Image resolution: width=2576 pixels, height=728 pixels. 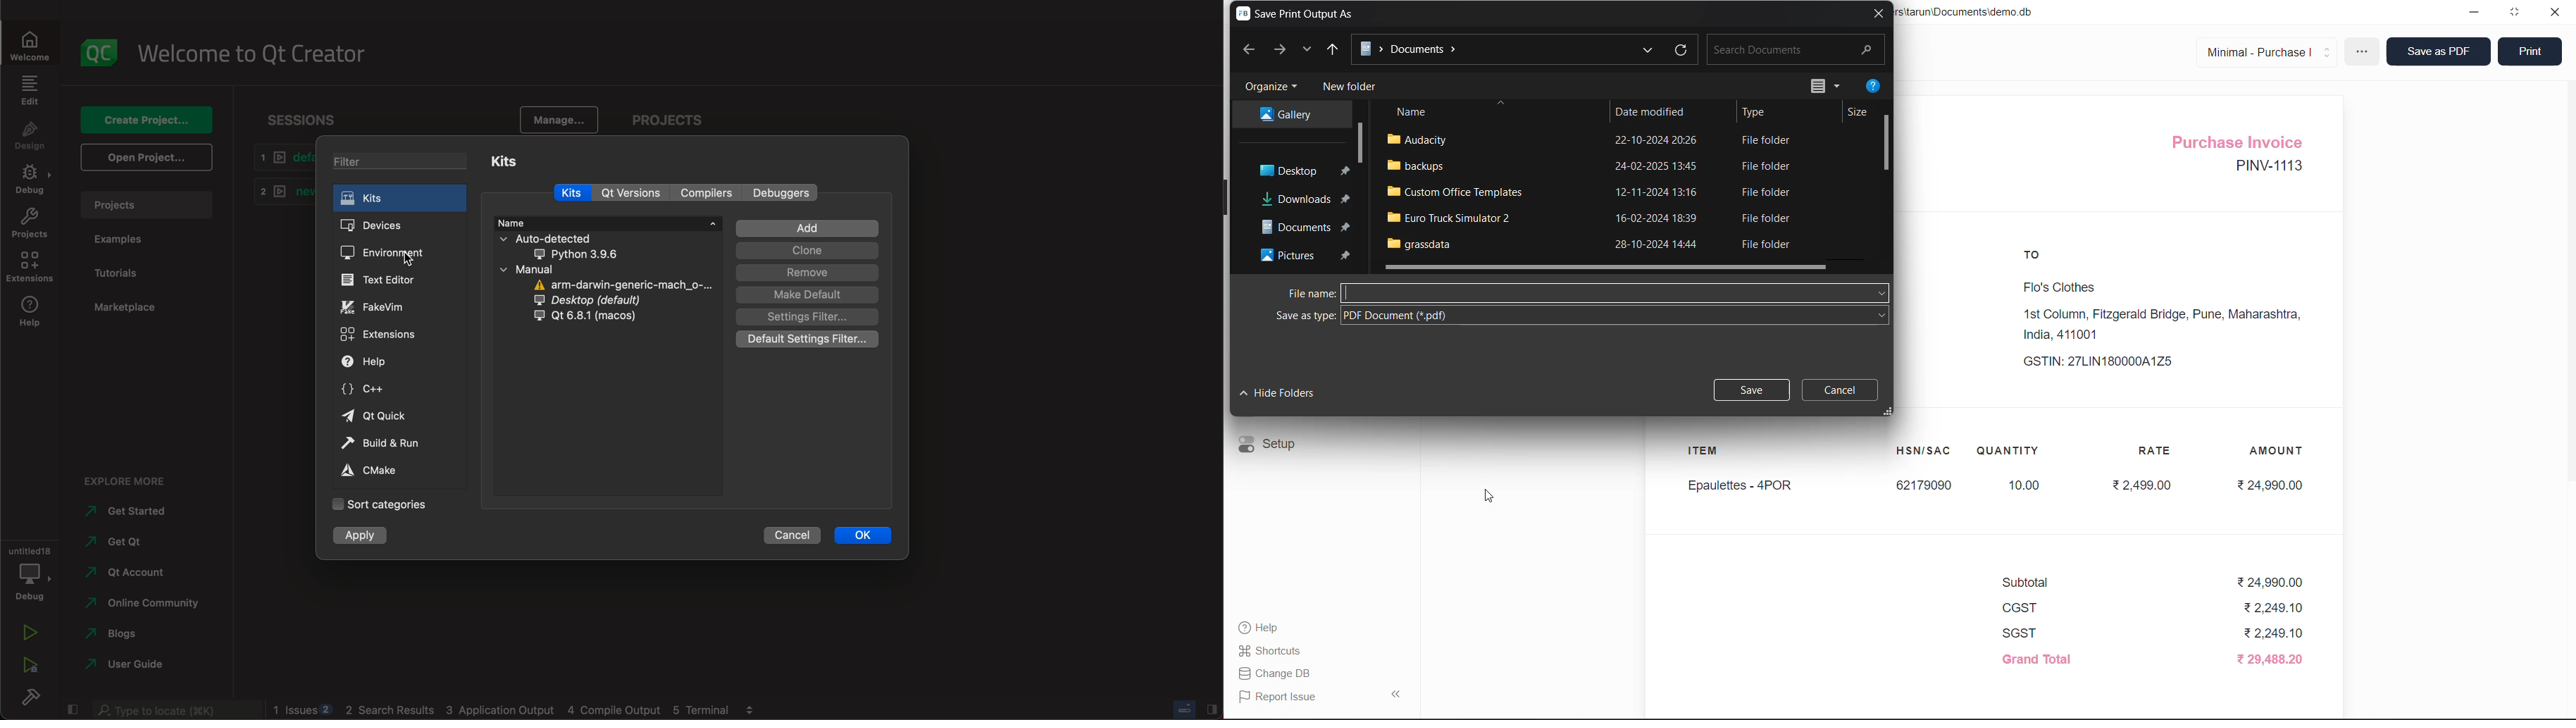 I want to click on 16-02-2024 18:39, so click(x=1657, y=217).